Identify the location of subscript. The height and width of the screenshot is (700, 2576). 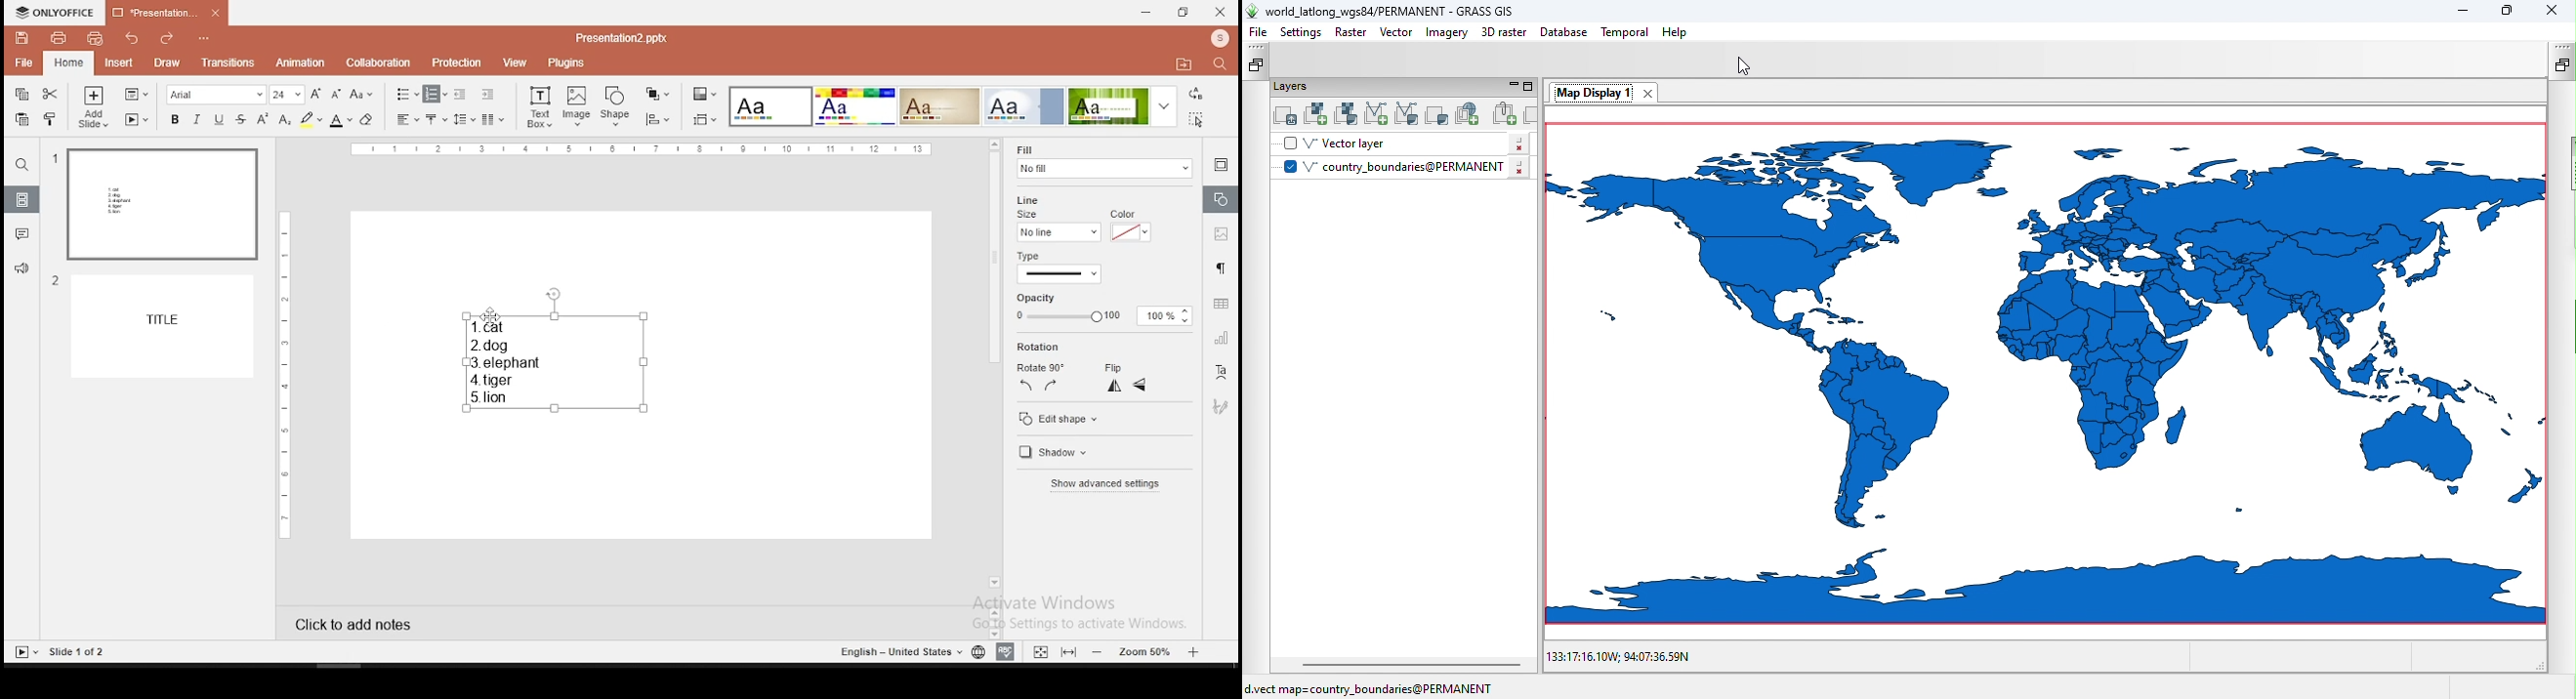
(285, 119).